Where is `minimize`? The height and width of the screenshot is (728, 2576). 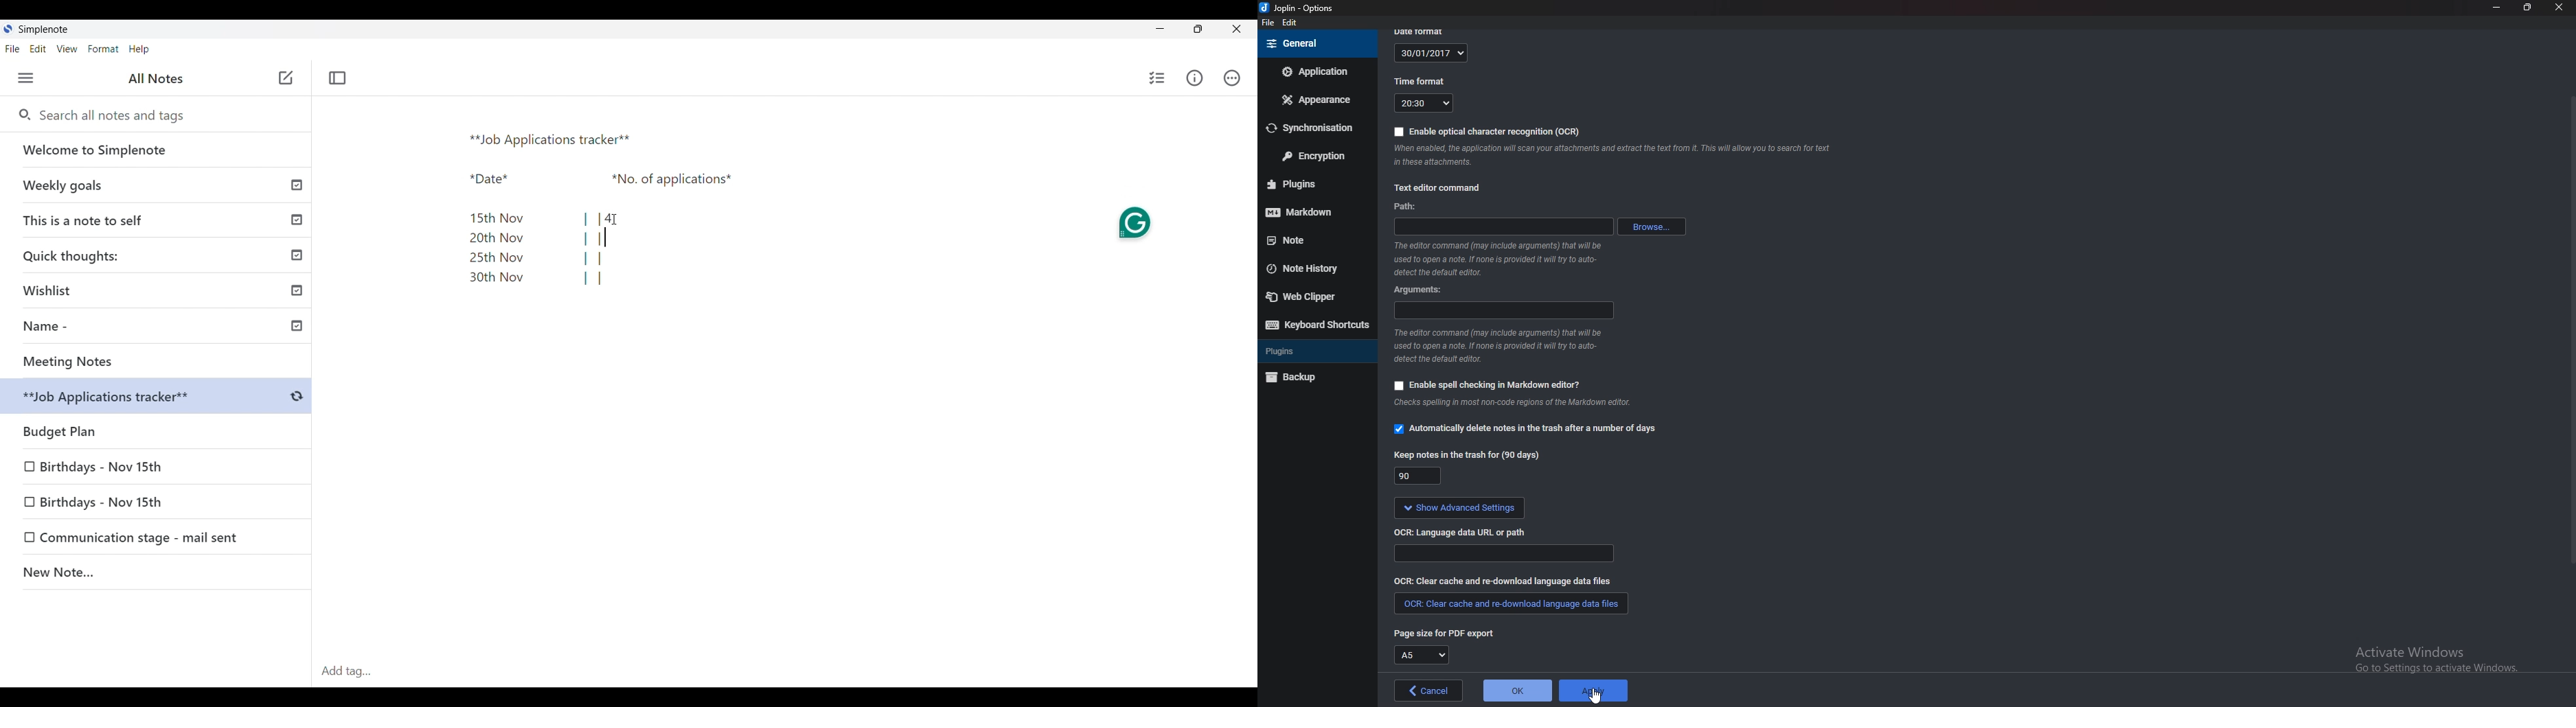
minimize is located at coordinates (2496, 9).